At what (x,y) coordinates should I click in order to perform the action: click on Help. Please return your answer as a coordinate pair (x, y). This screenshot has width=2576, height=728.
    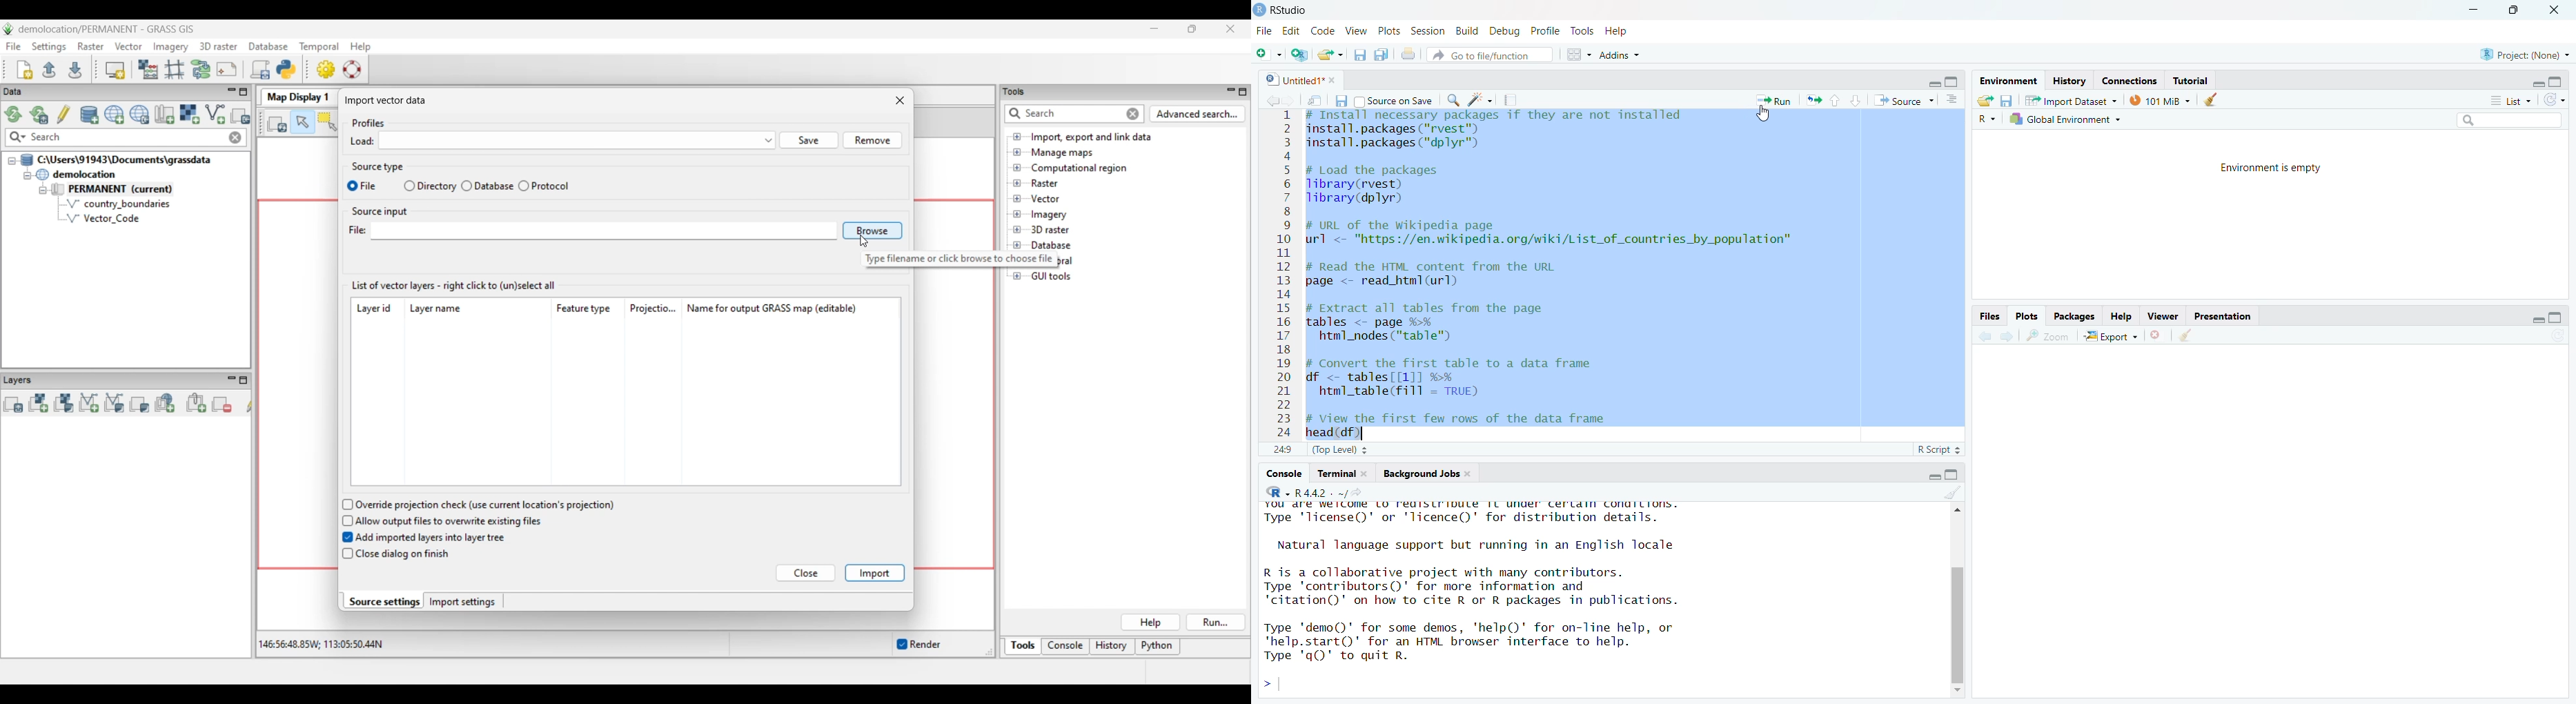
    Looking at the image, I should click on (2122, 316).